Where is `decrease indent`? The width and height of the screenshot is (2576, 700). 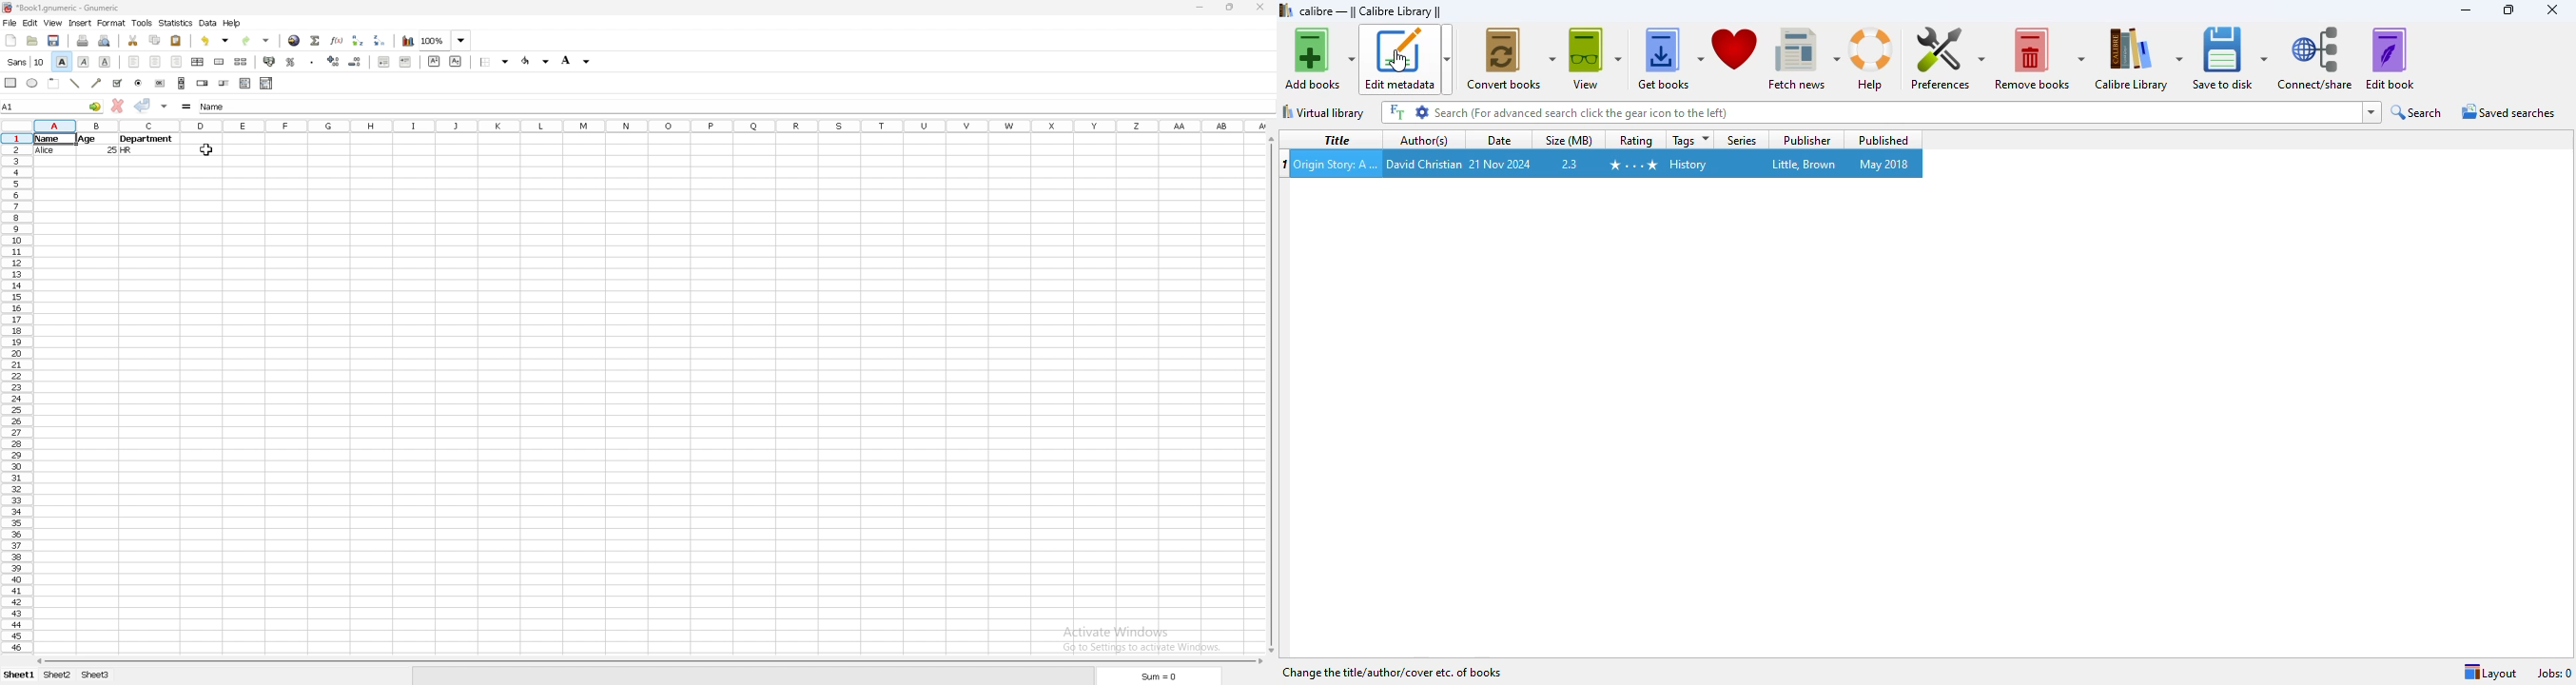
decrease indent is located at coordinates (384, 62).